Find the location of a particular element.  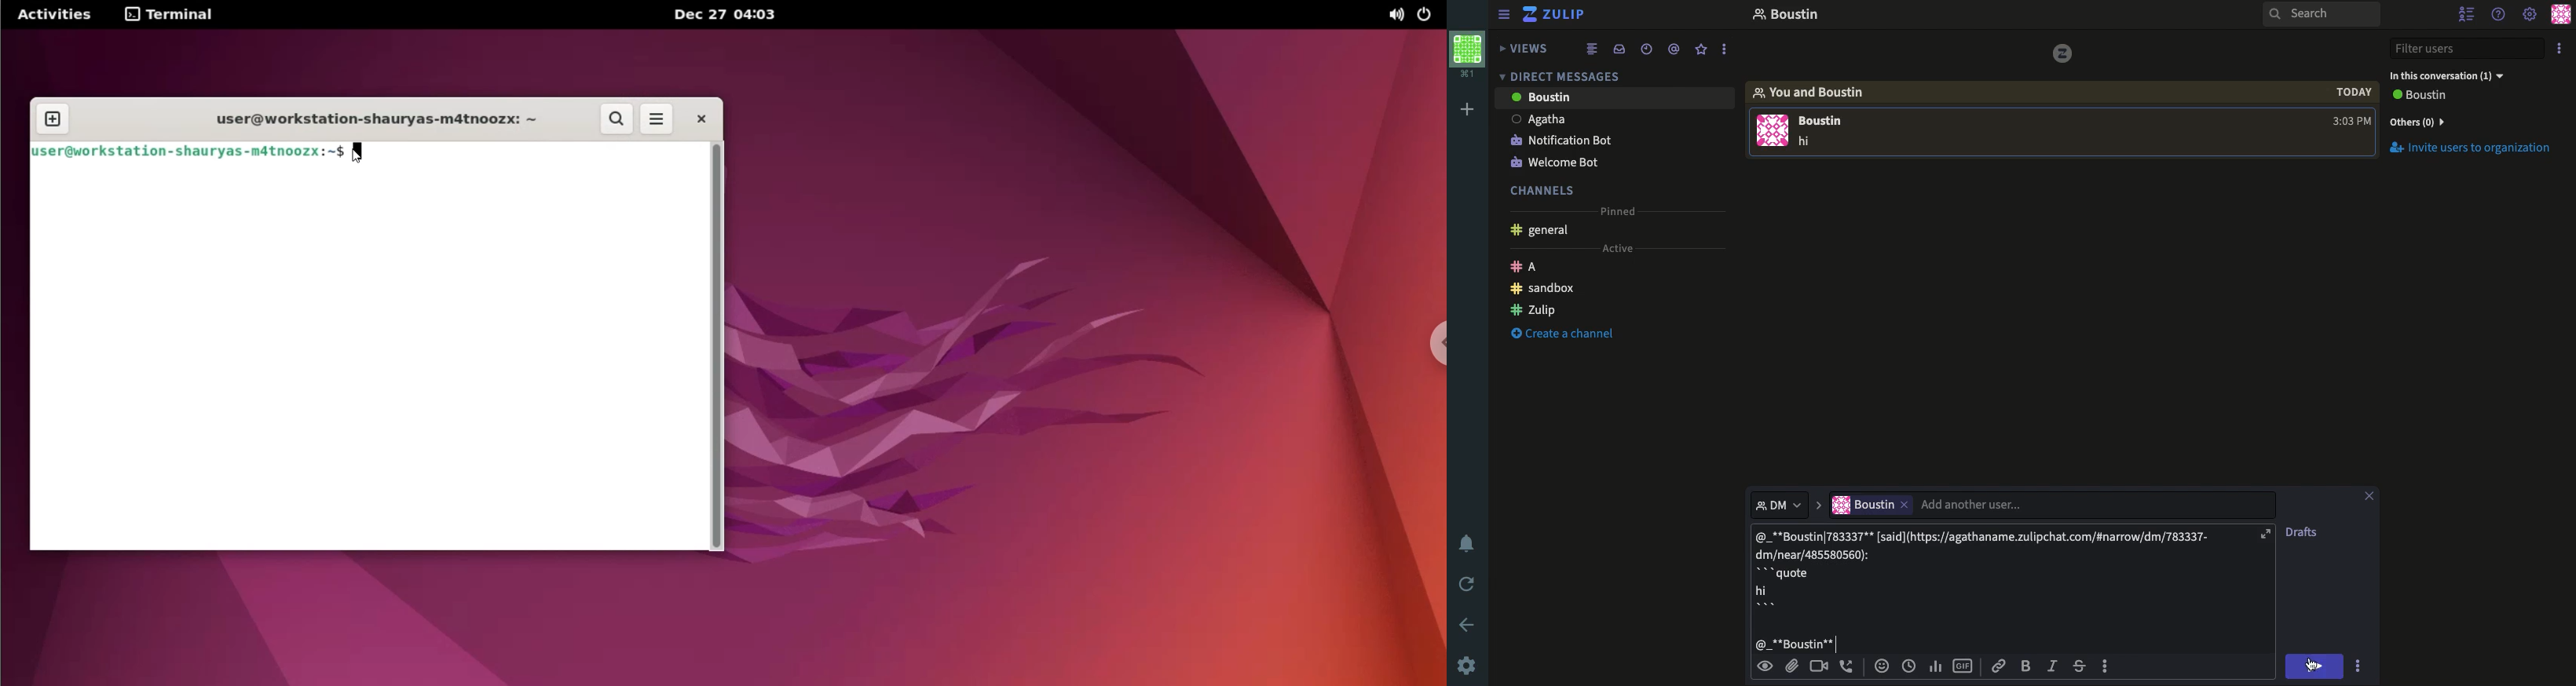

close is located at coordinates (700, 118).